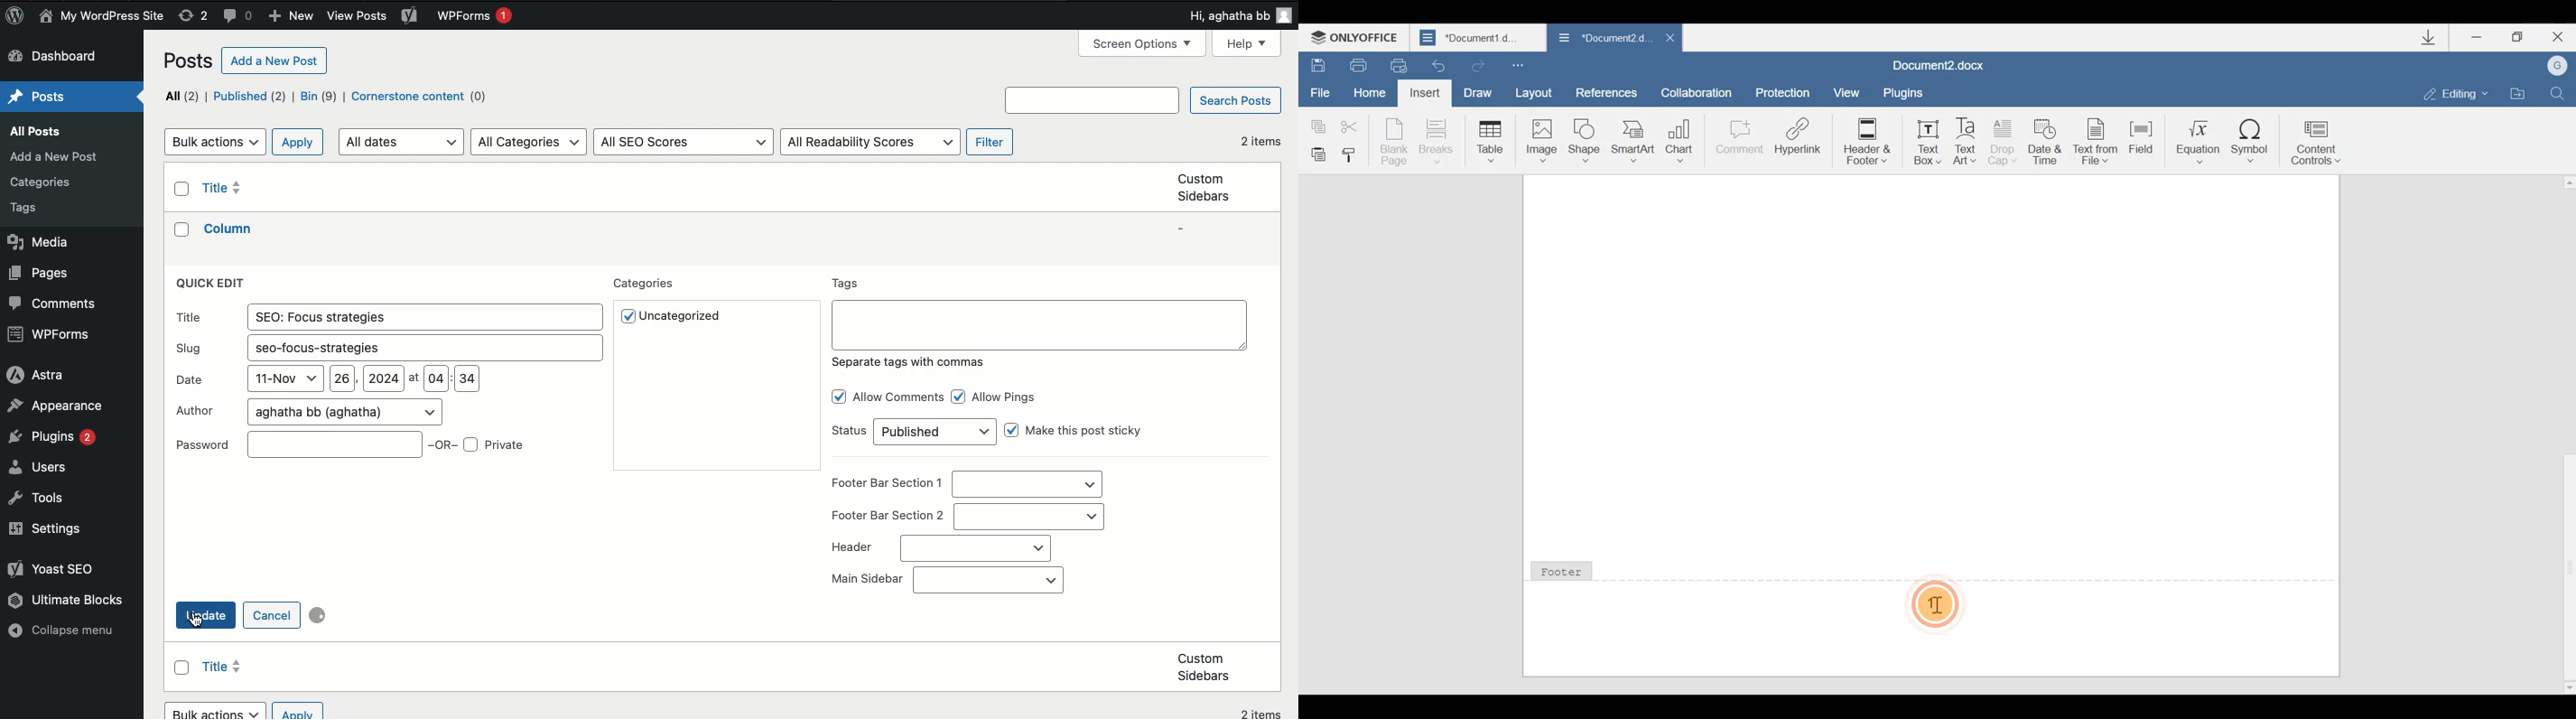  I want to click on View posts, so click(358, 16).